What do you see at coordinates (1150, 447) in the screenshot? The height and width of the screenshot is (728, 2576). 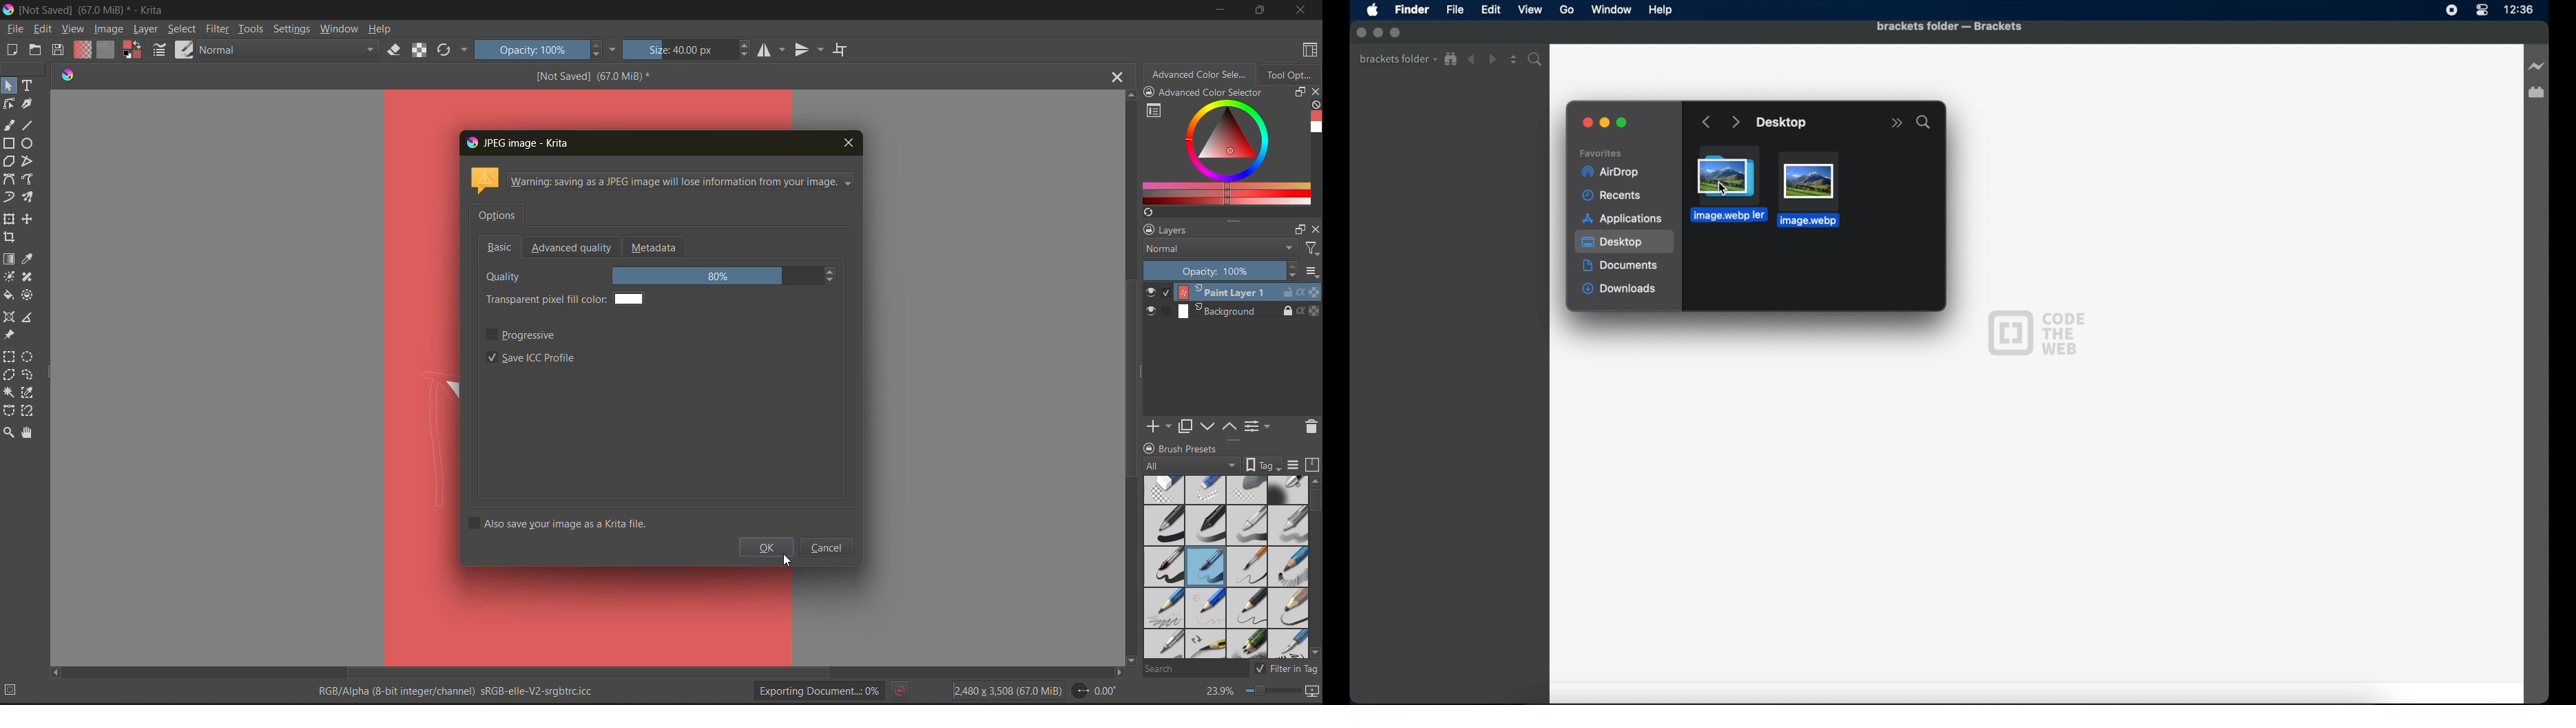 I see `lock/unlock docker` at bounding box center [1150, 447].